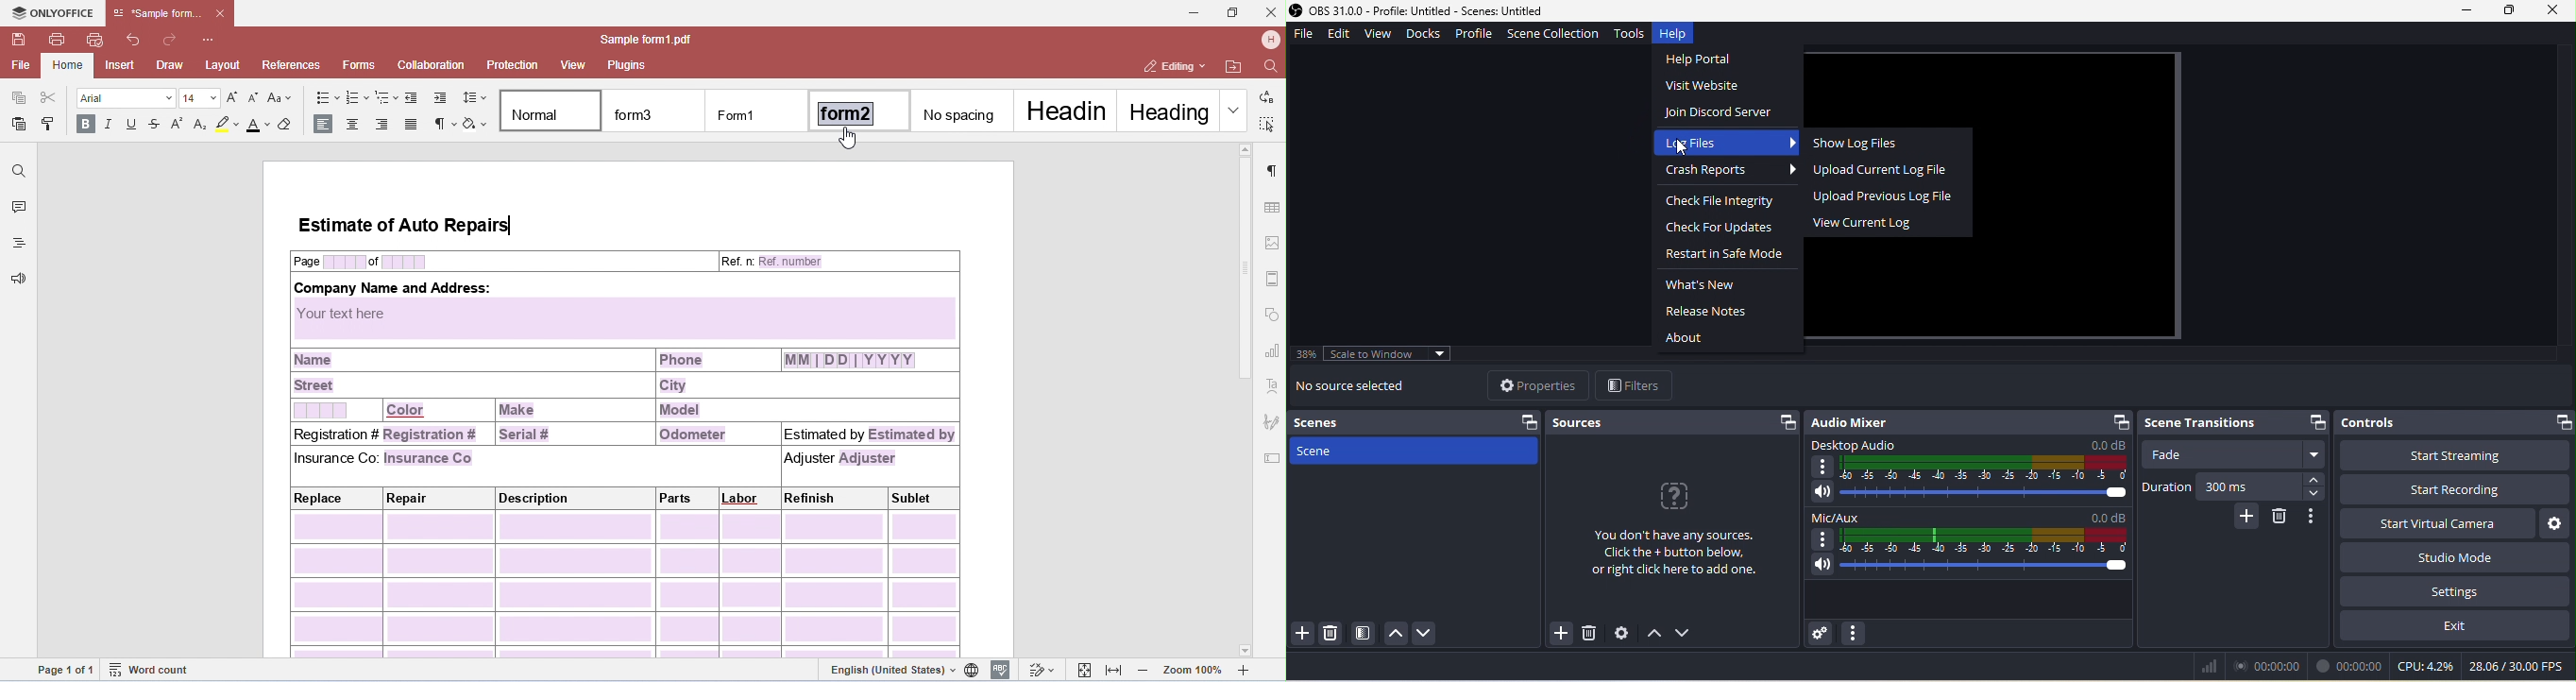 This screenshot has width=2576, height=700. I want to click on 300 ms, so click(2270, 489).